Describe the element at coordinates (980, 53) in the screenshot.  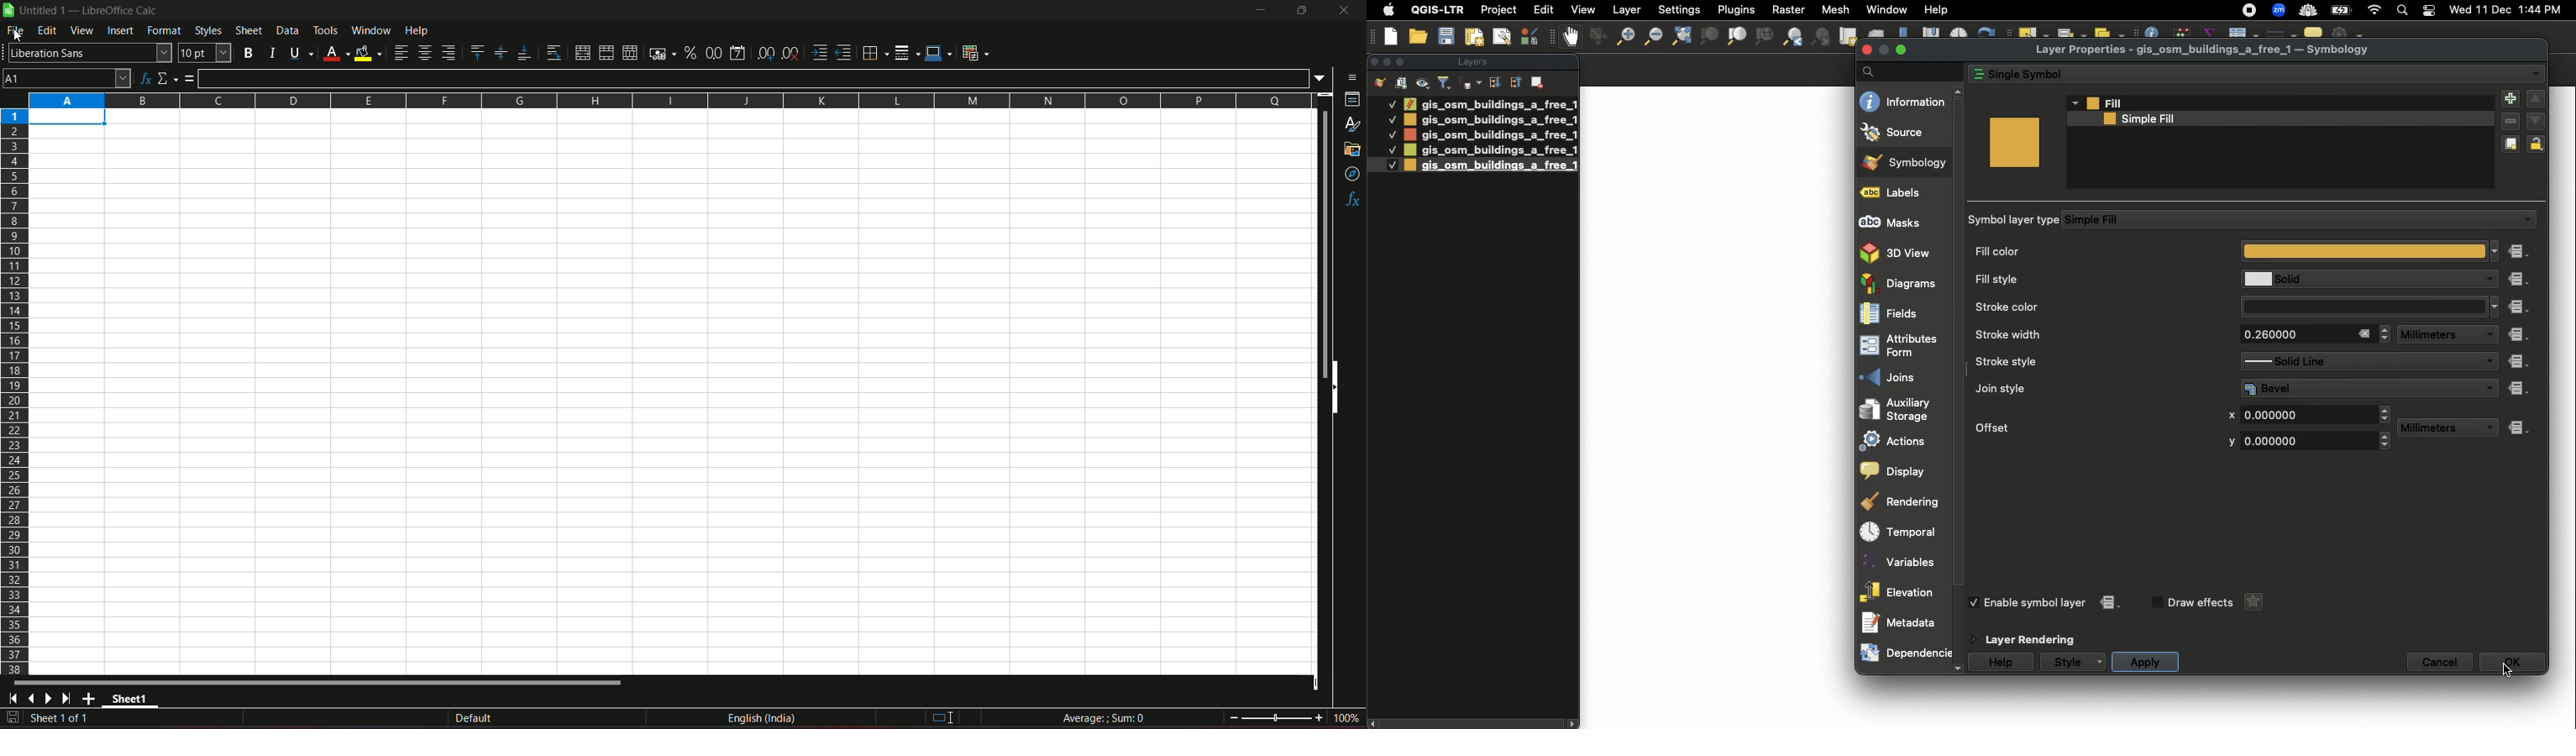
I see `conditional` at that location.